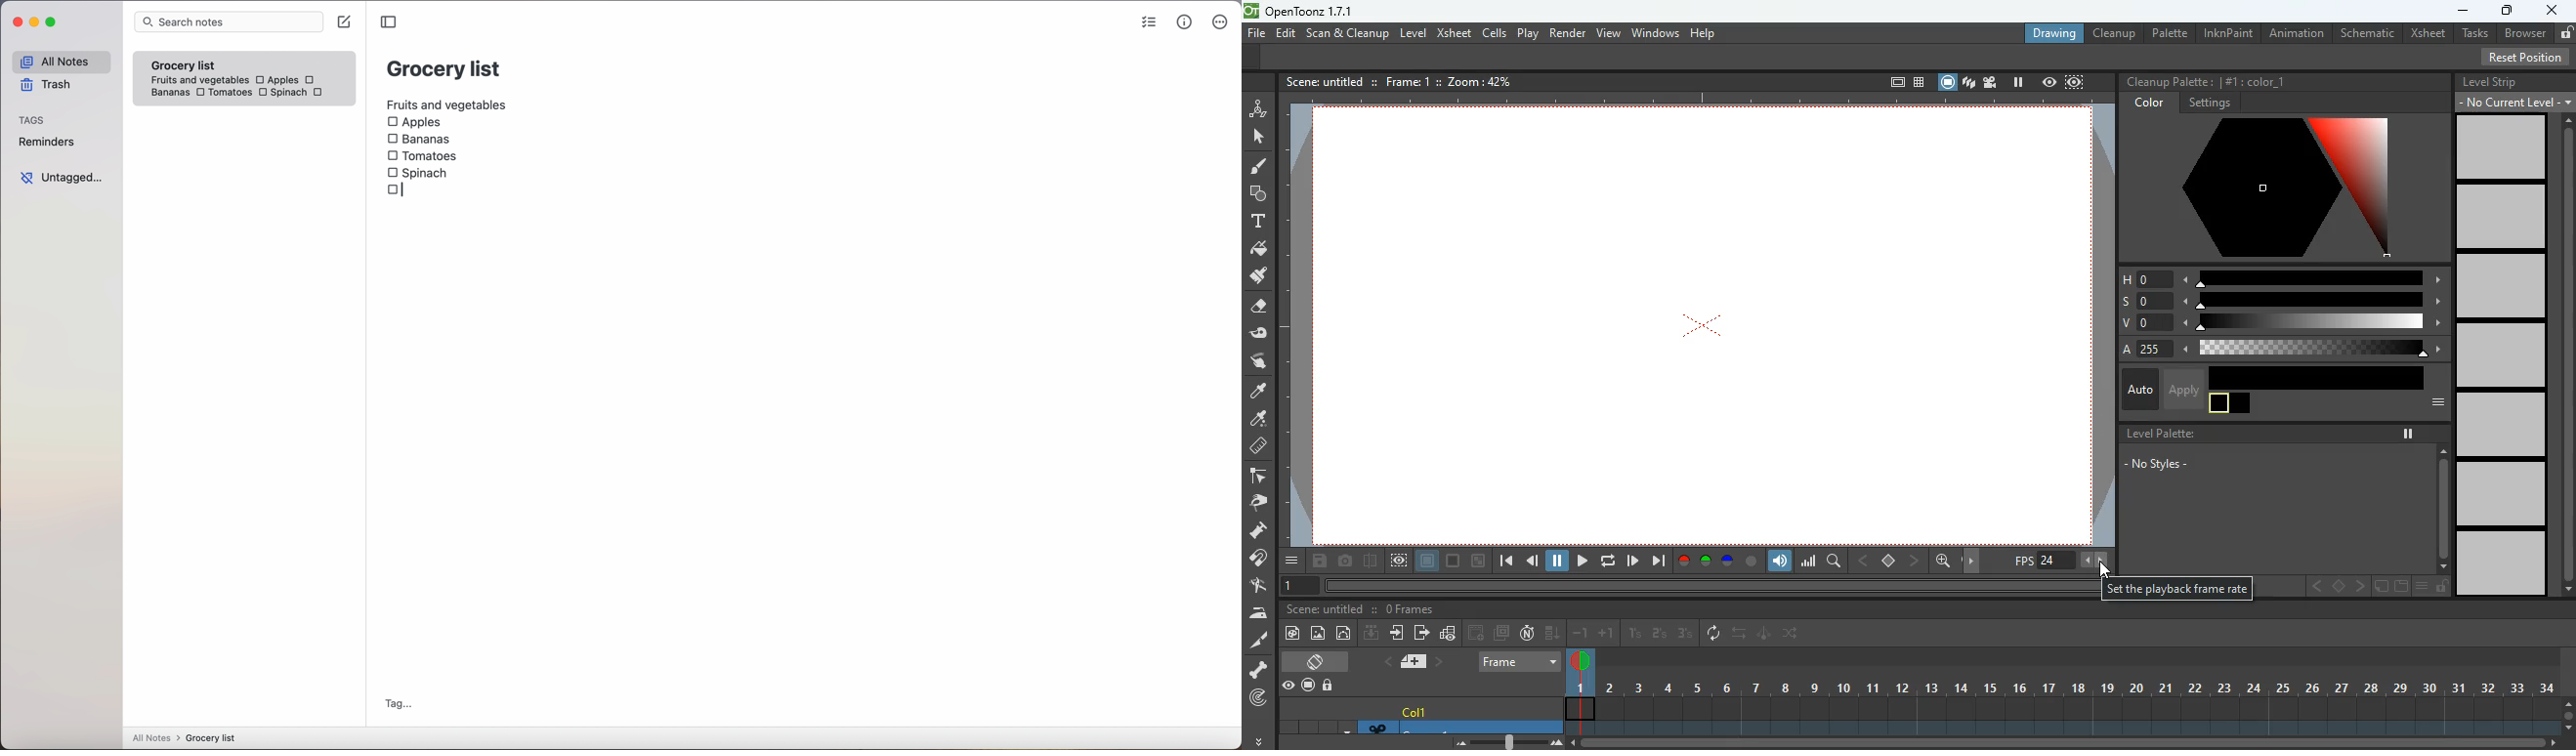 The width and height of the screenshot is (2576, 756). Describe the element at coordinates (2421, 586) in the screenshot. I see `menu` at that location.